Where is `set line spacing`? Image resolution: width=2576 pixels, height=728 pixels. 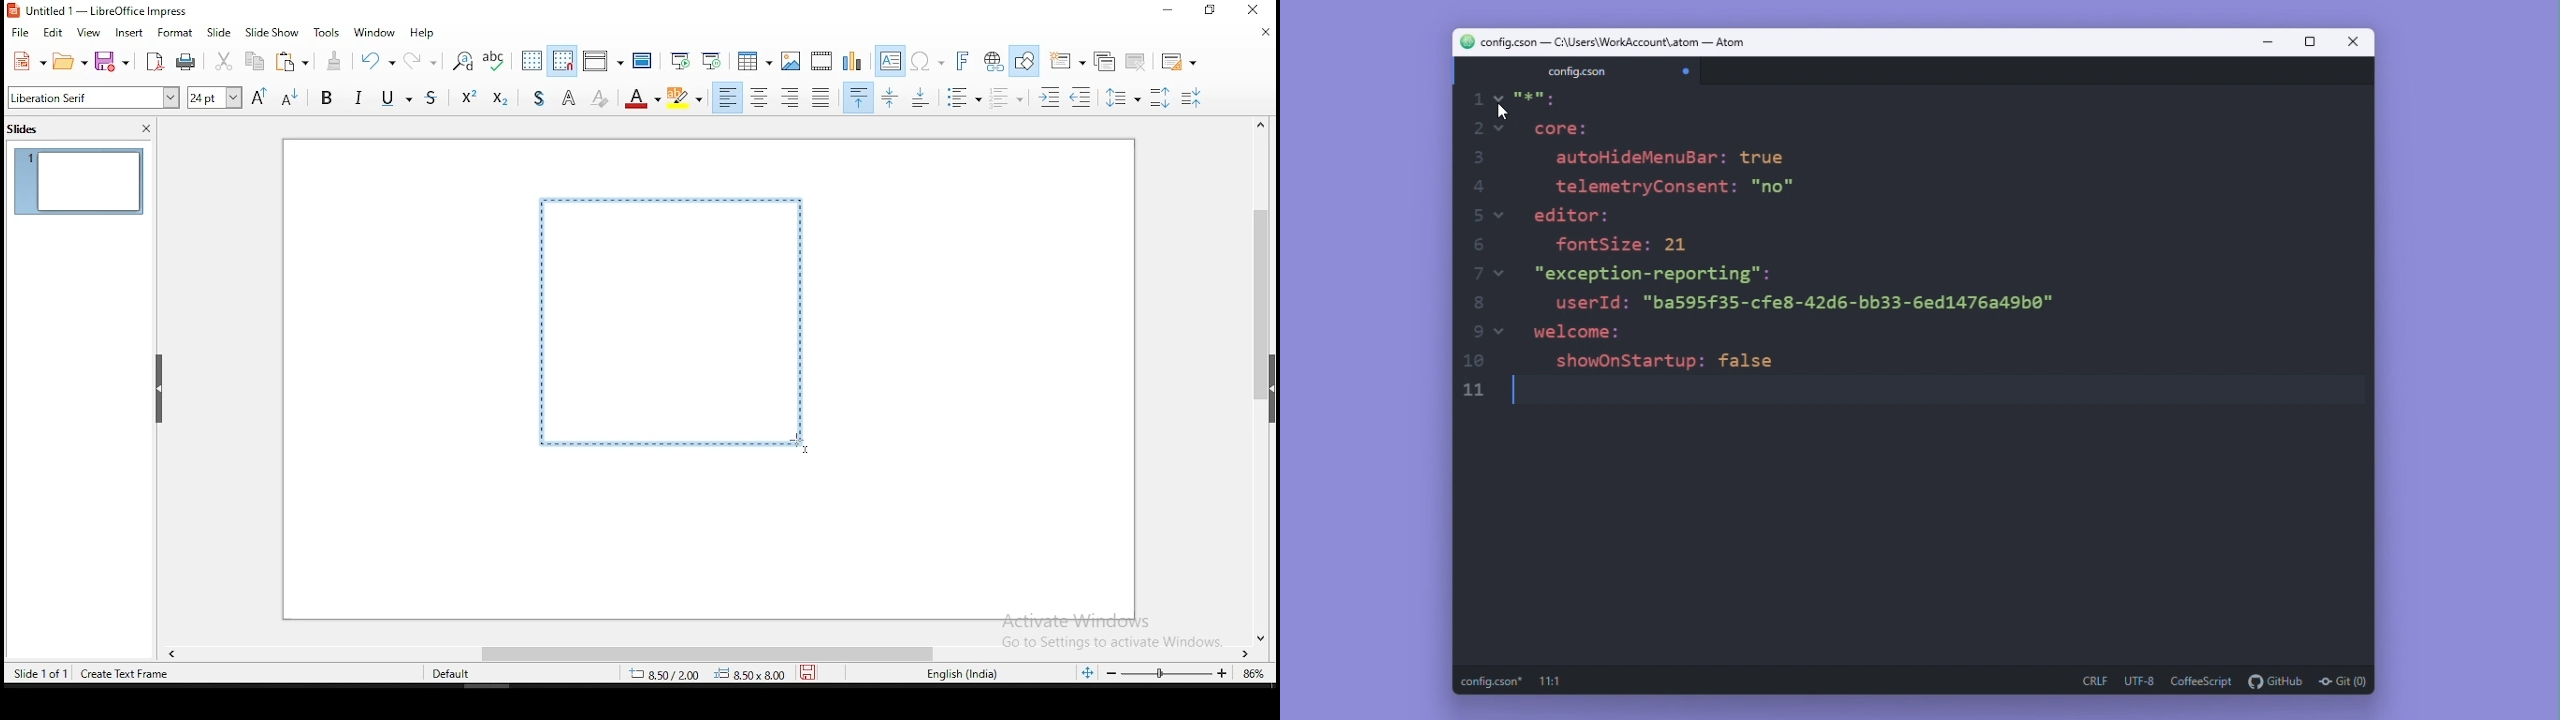
set line spacing is located at coordinates (1127, 100).